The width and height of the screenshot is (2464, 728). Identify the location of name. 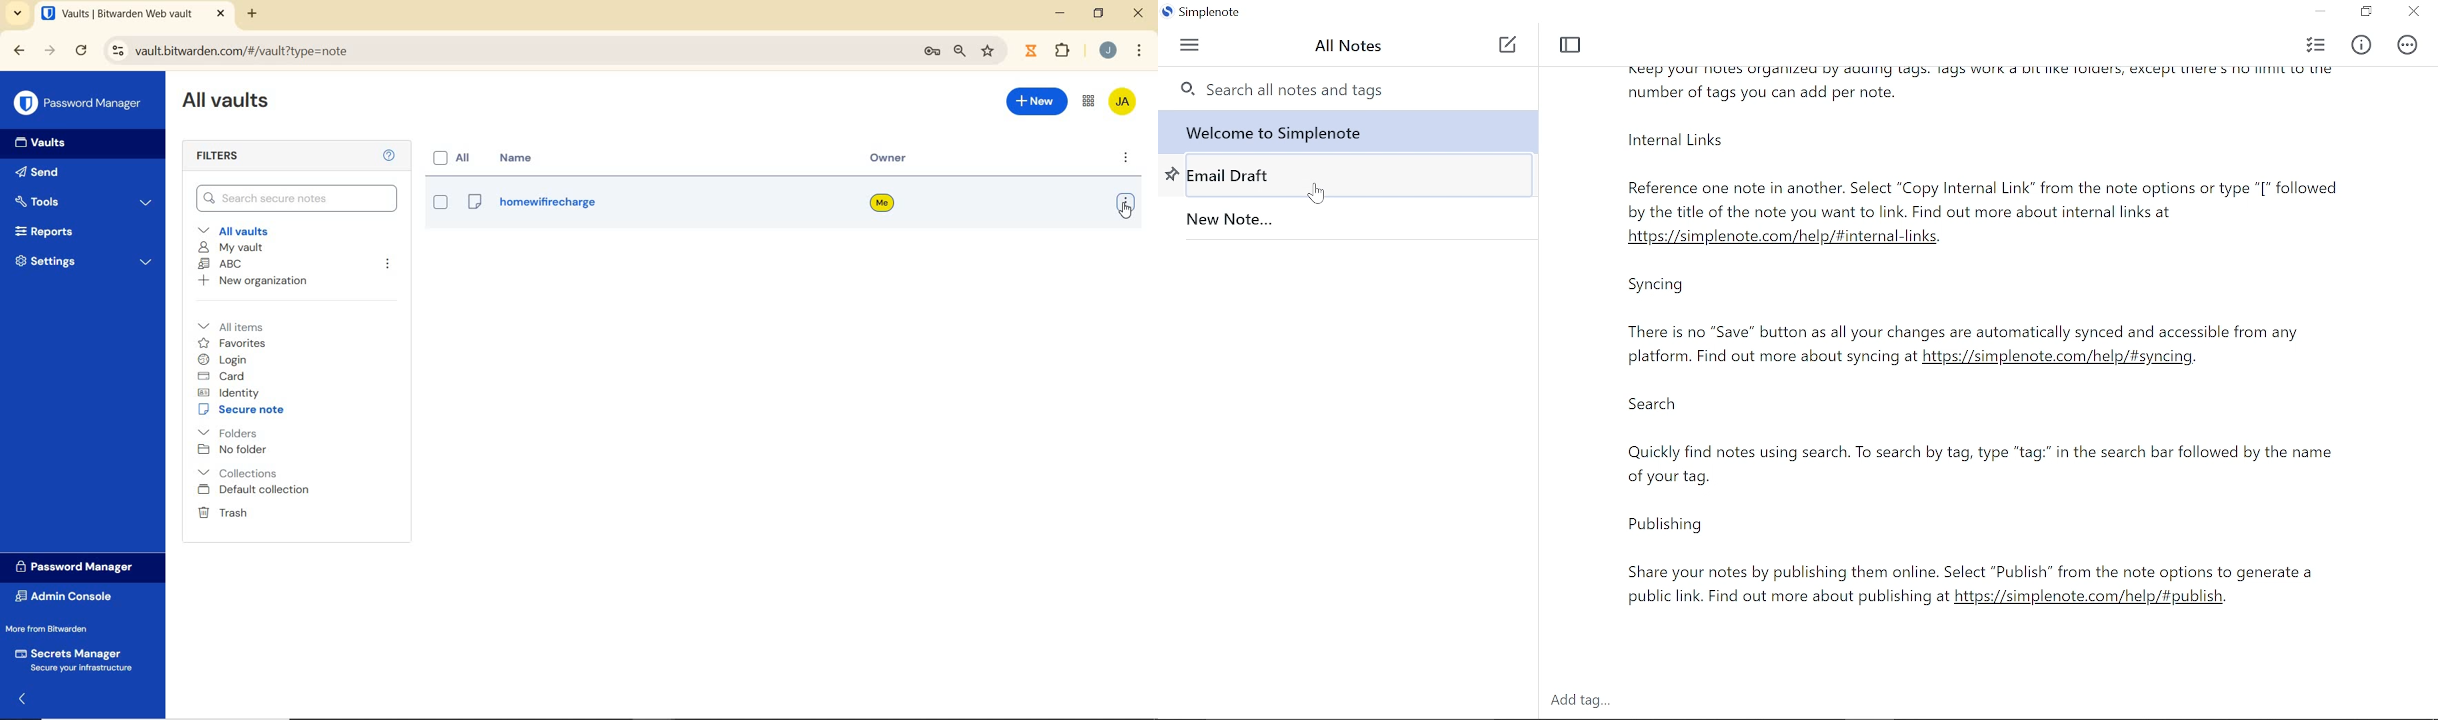
(521, 157).